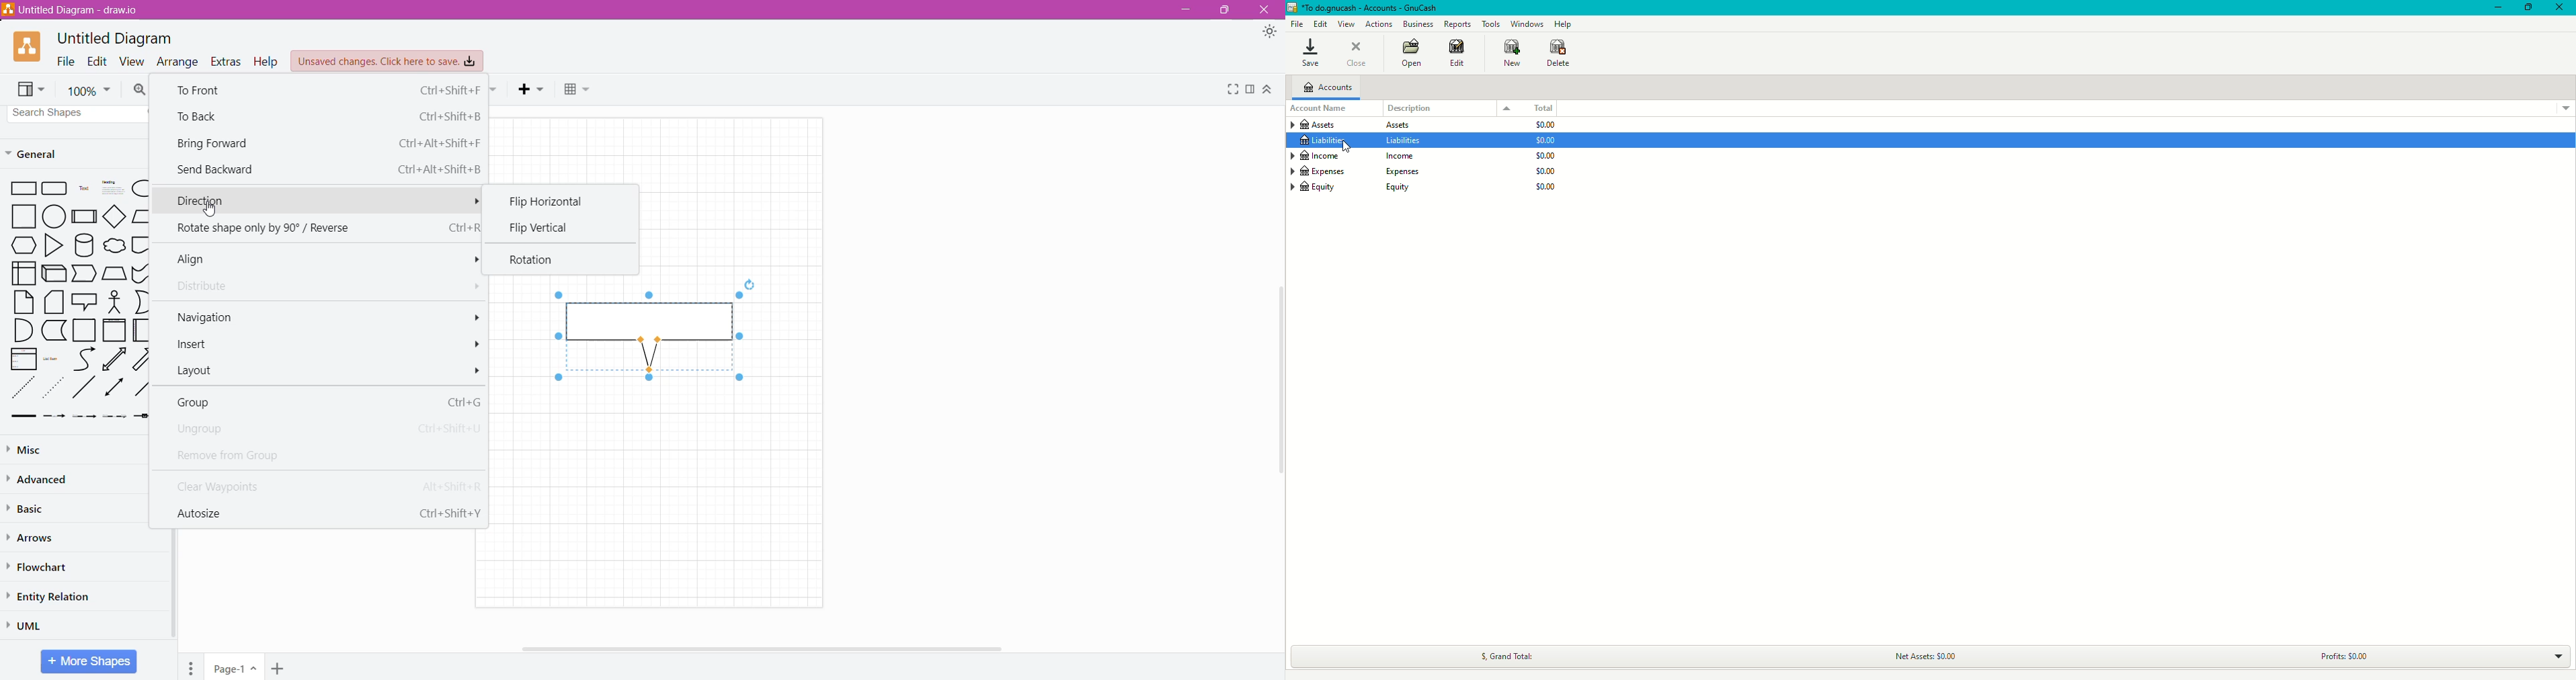  What do you see at coordinates (248, 454) in the screenshot?
I see `Remove from Group` at bounding box center [248, 454].